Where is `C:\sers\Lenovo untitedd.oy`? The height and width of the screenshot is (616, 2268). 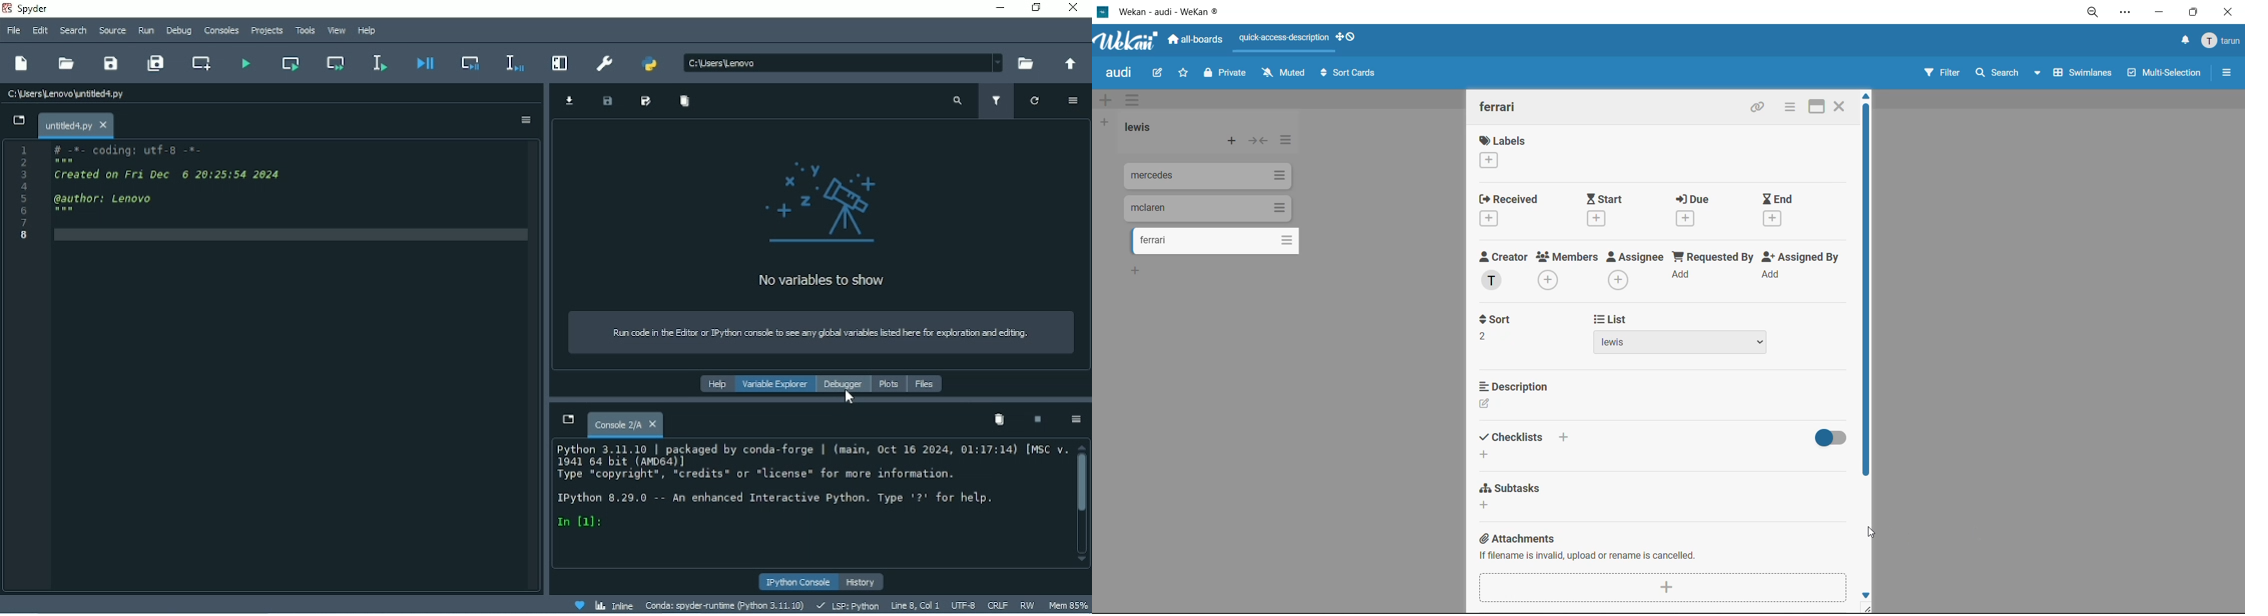
C:\sers\Lenovo untitedd.oy is located at coordinates (93, 94).